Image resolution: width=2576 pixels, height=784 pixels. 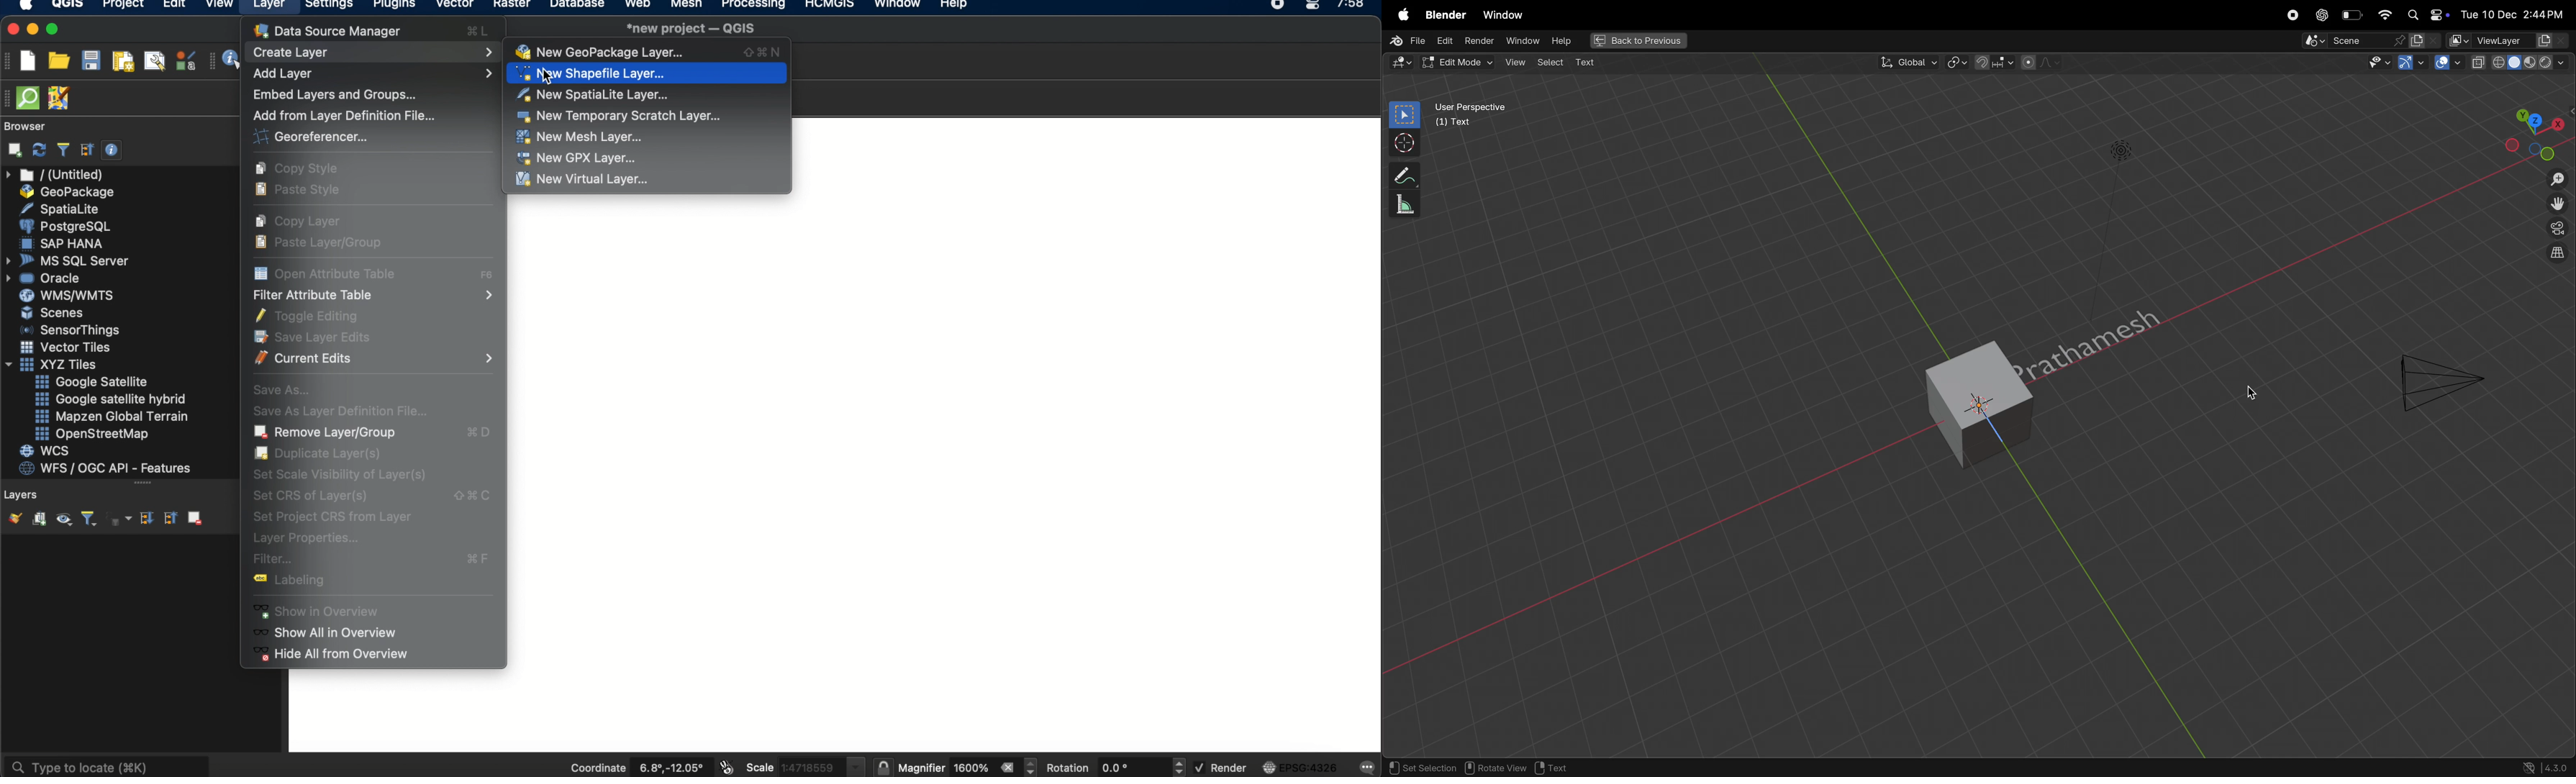 I want to click on view, so click(x=1516, y=62).